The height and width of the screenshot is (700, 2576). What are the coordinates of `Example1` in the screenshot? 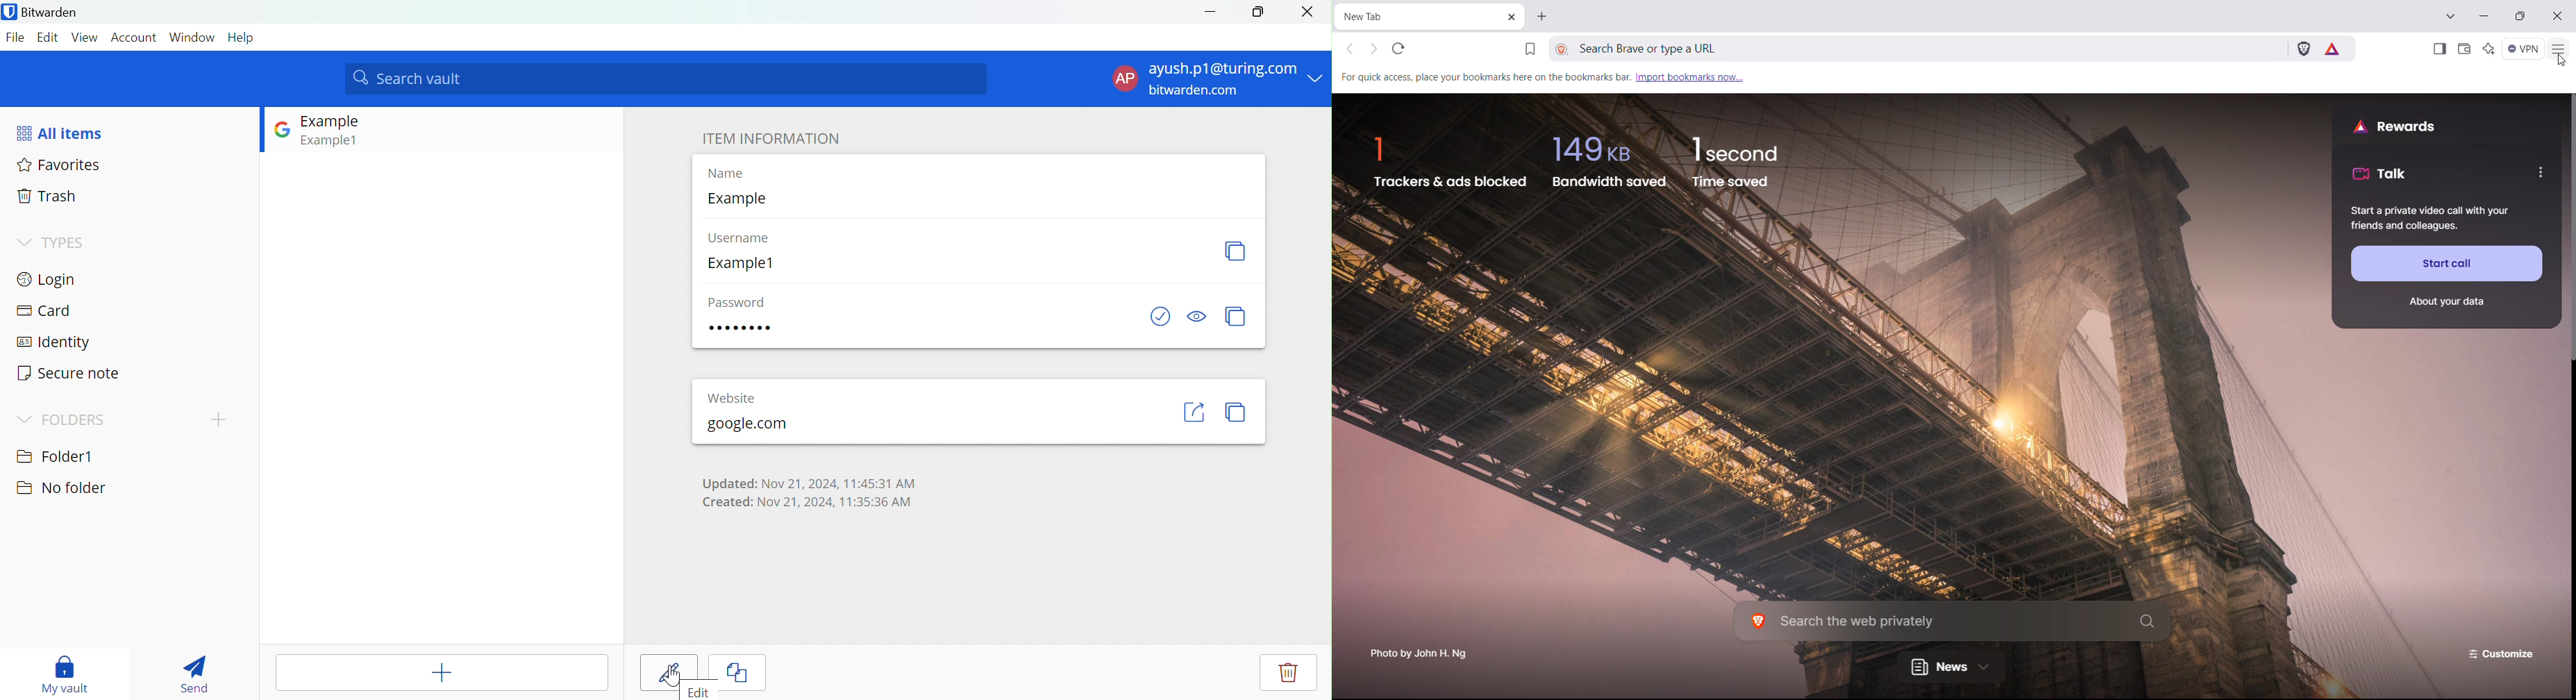 It's located at (742, 263).